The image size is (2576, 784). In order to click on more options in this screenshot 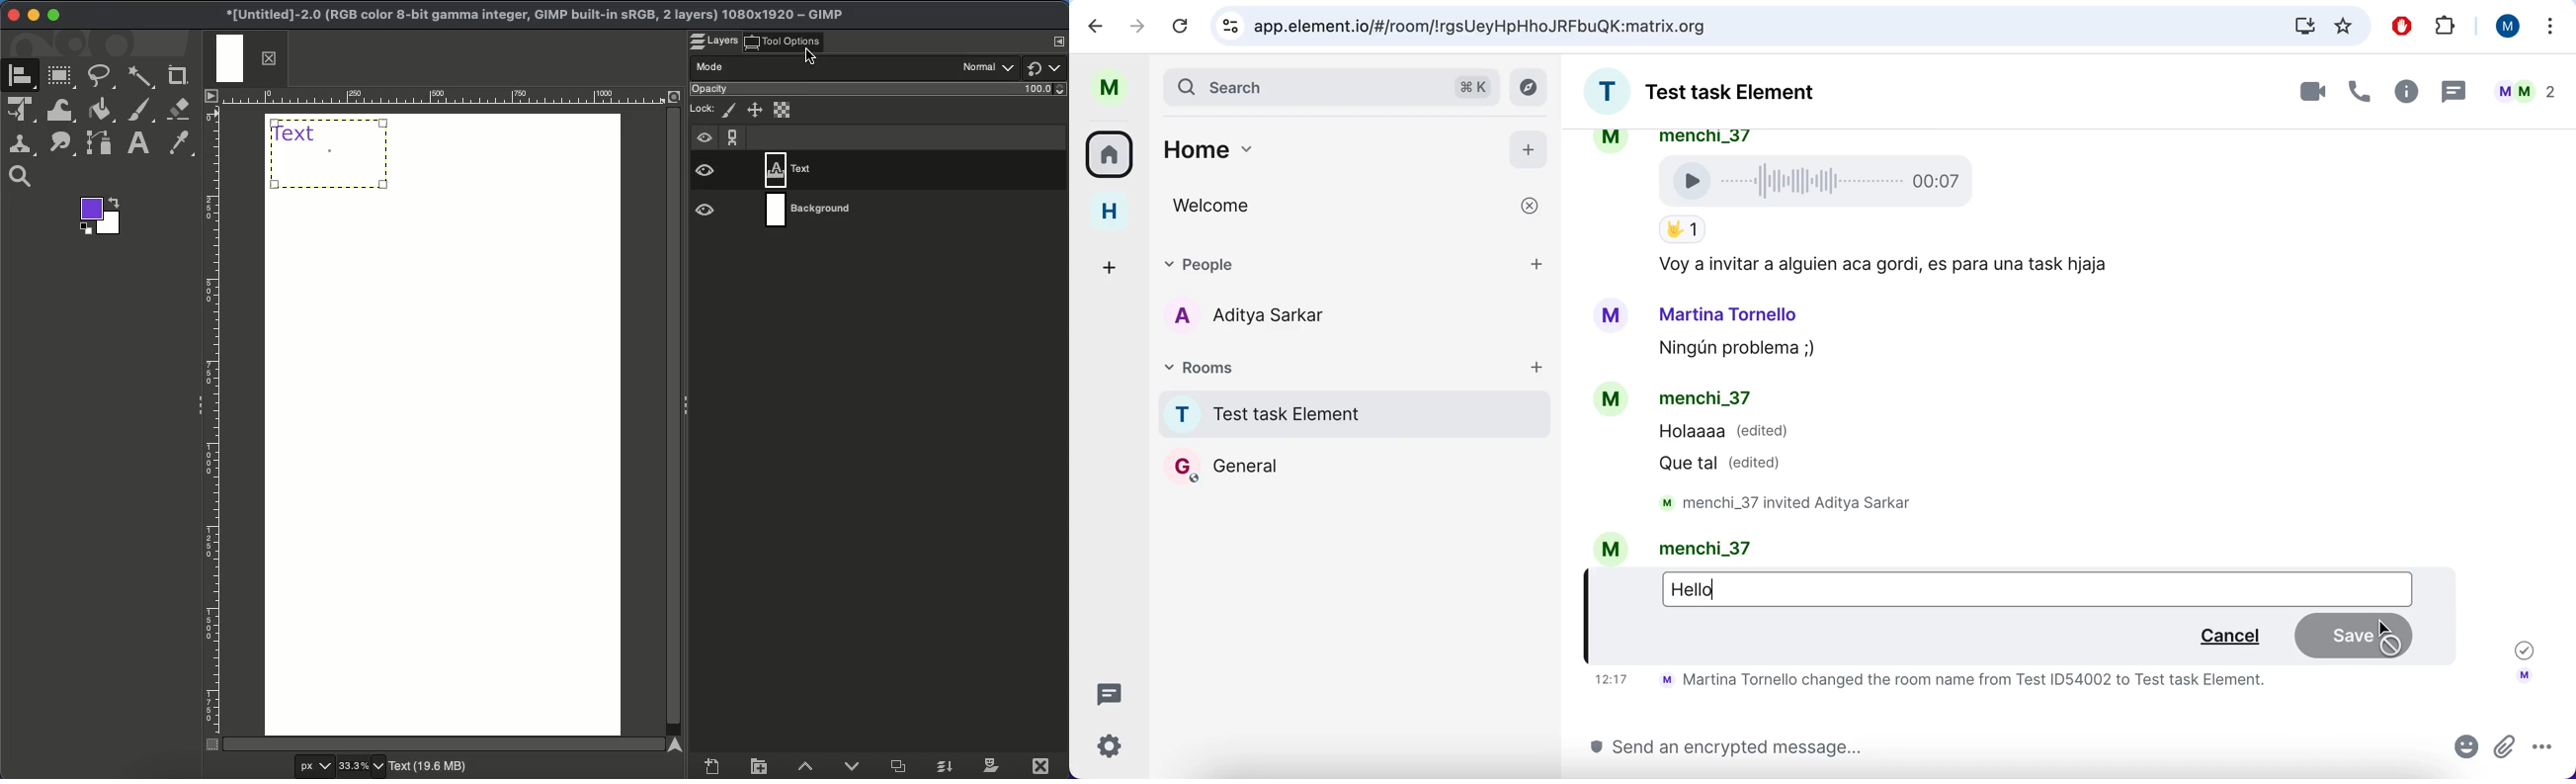, I will do `click(2546, 28)`.